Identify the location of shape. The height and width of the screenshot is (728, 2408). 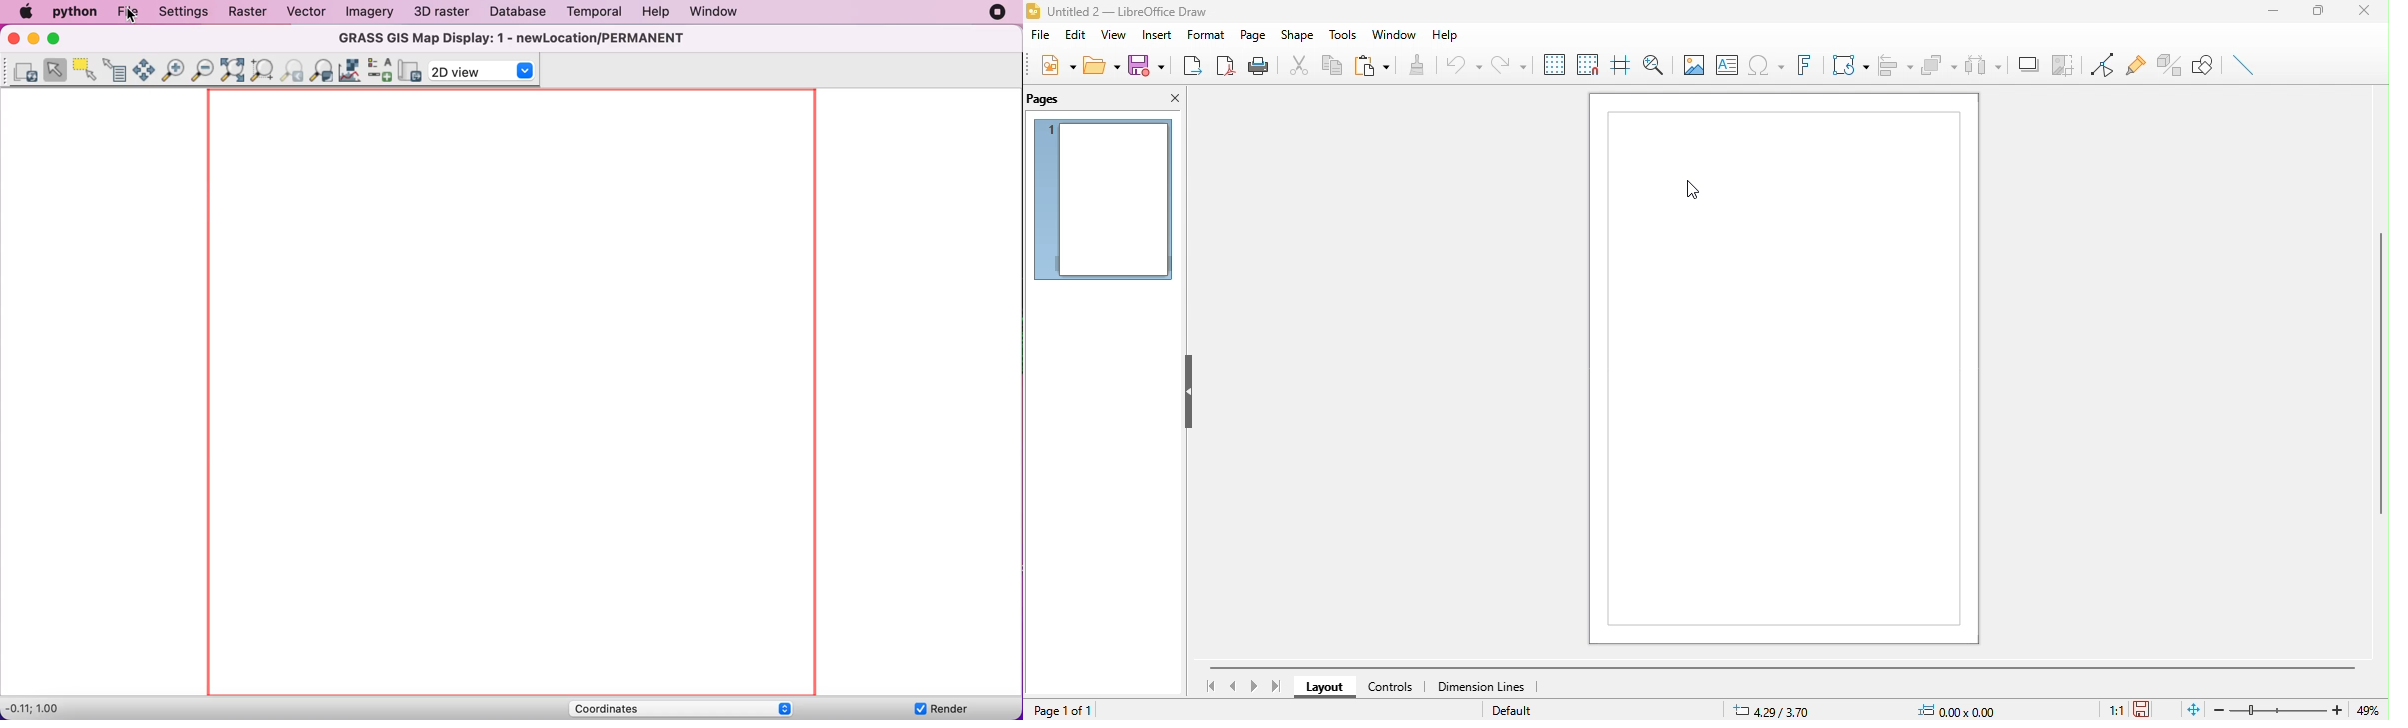
(1295, 35).